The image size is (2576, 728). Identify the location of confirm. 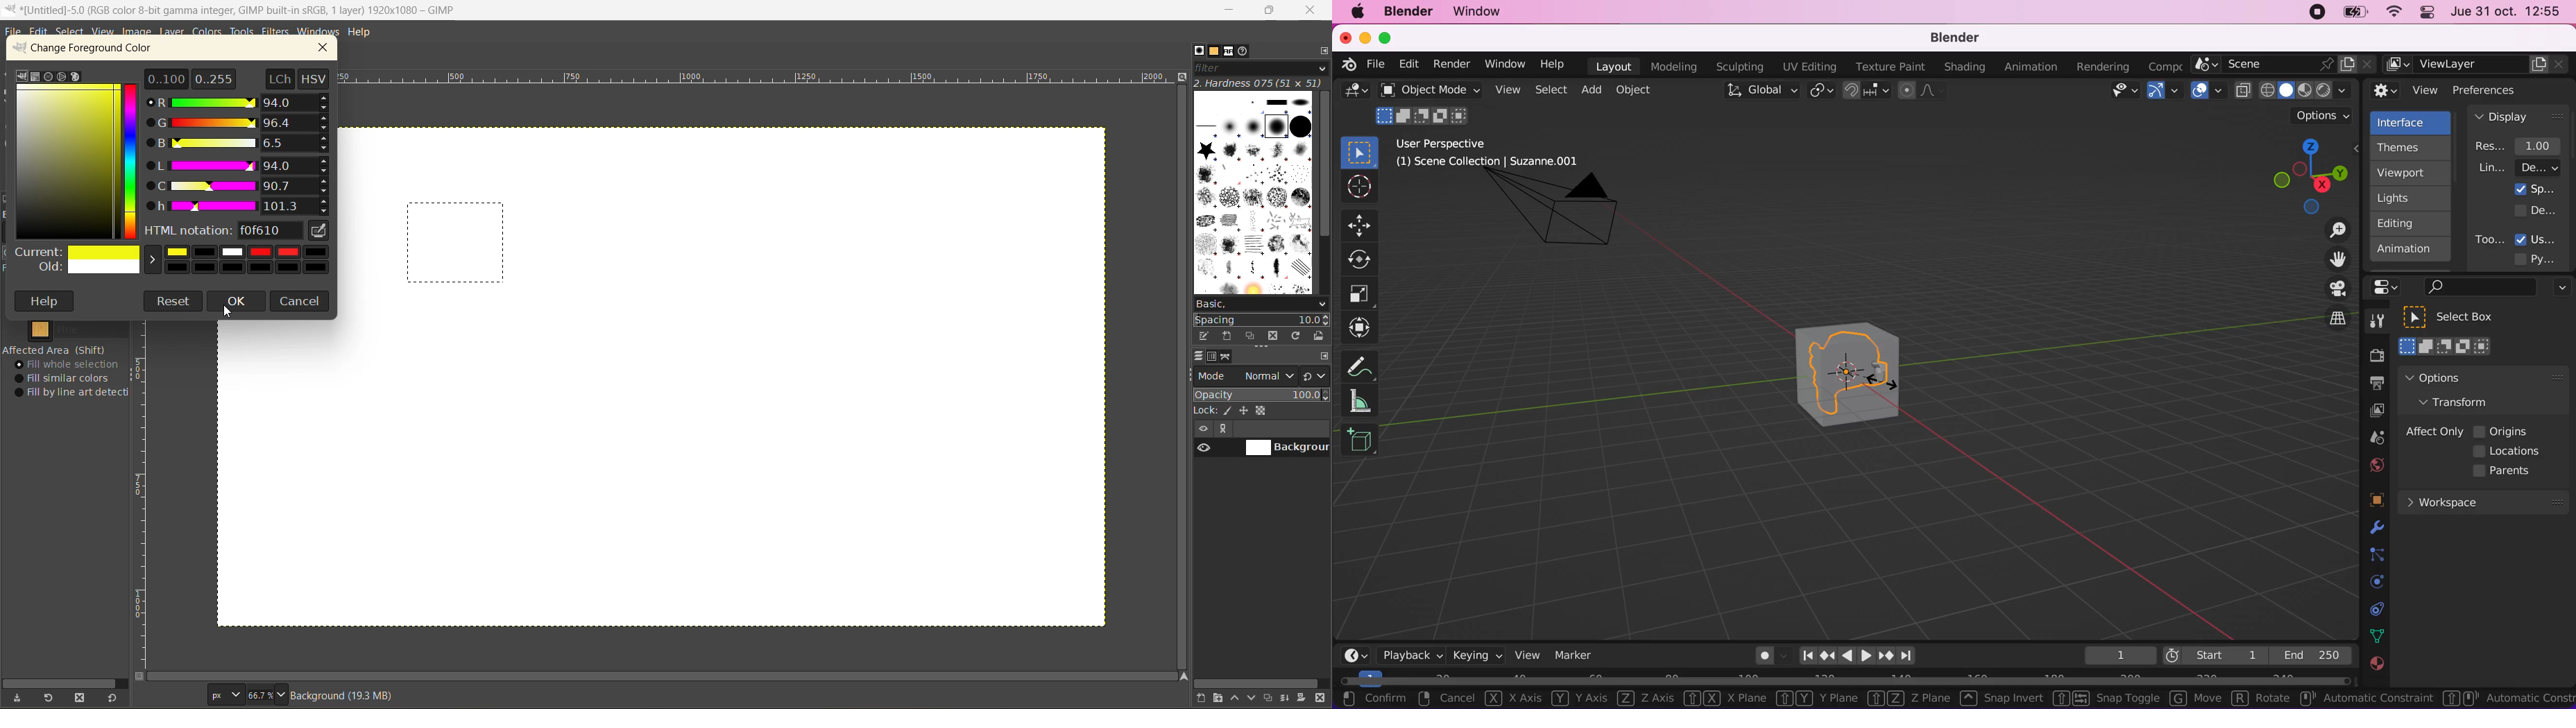
(1373, 697).